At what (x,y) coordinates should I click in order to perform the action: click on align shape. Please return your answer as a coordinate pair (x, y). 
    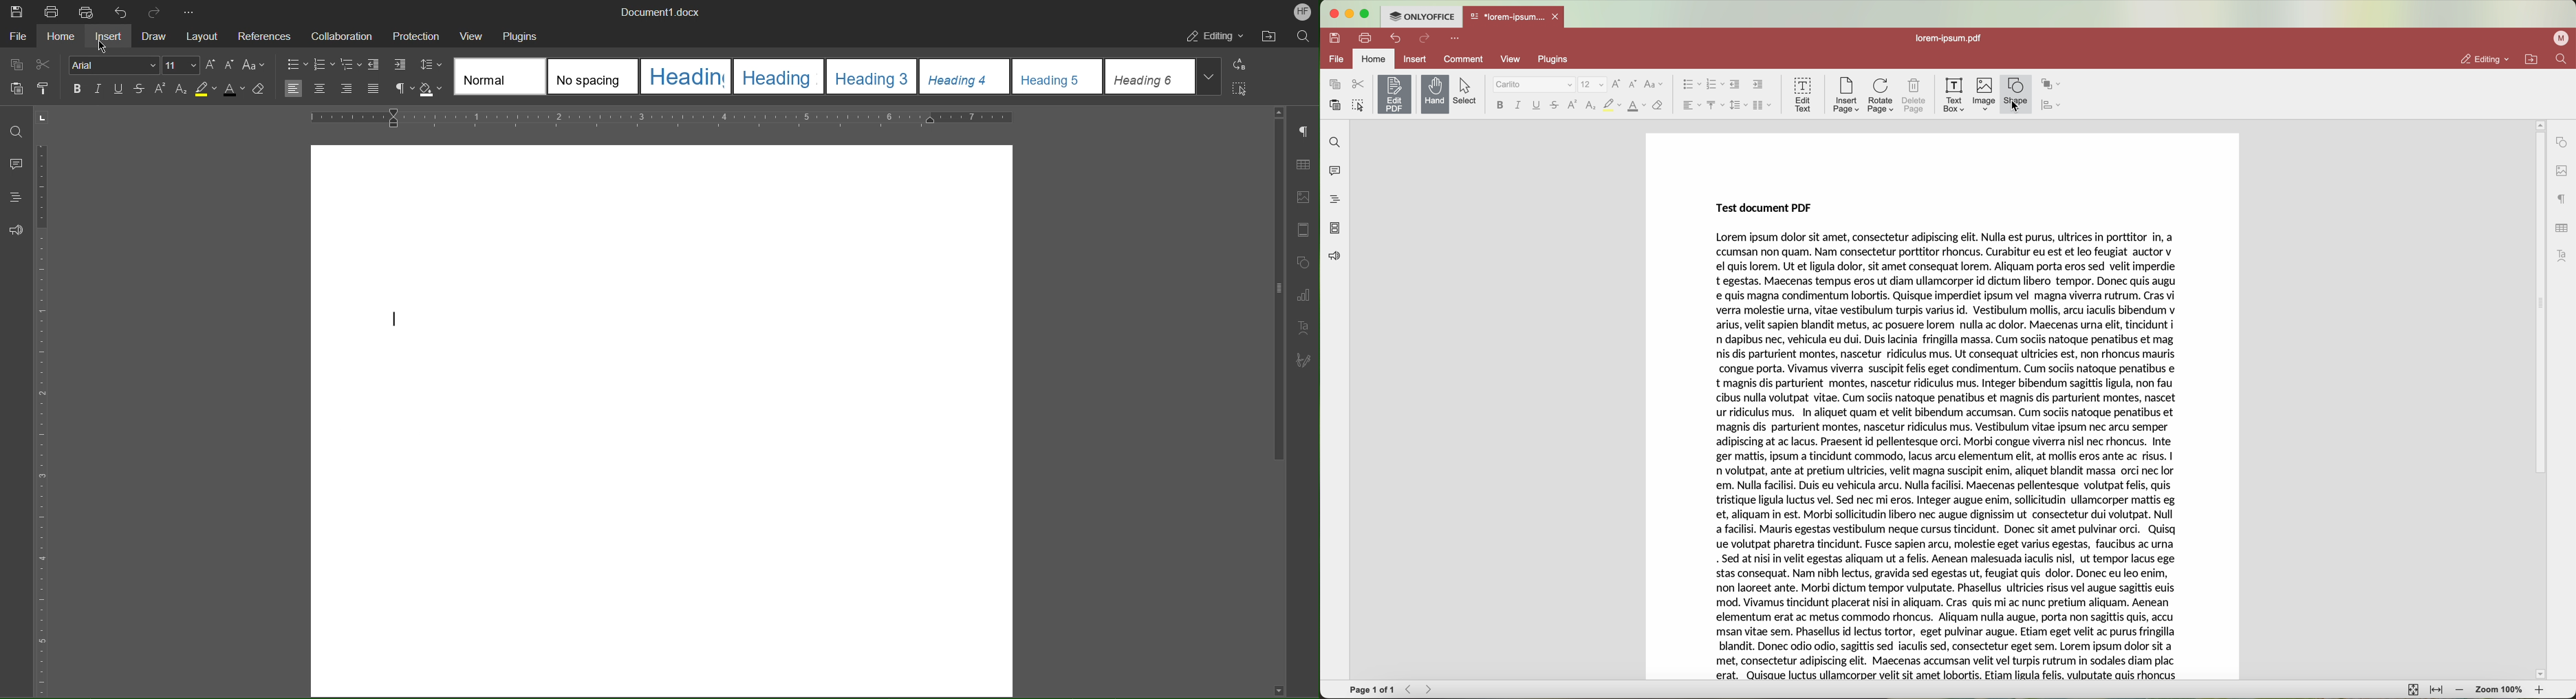
    Looking at the image, I should click on (2053, 107).